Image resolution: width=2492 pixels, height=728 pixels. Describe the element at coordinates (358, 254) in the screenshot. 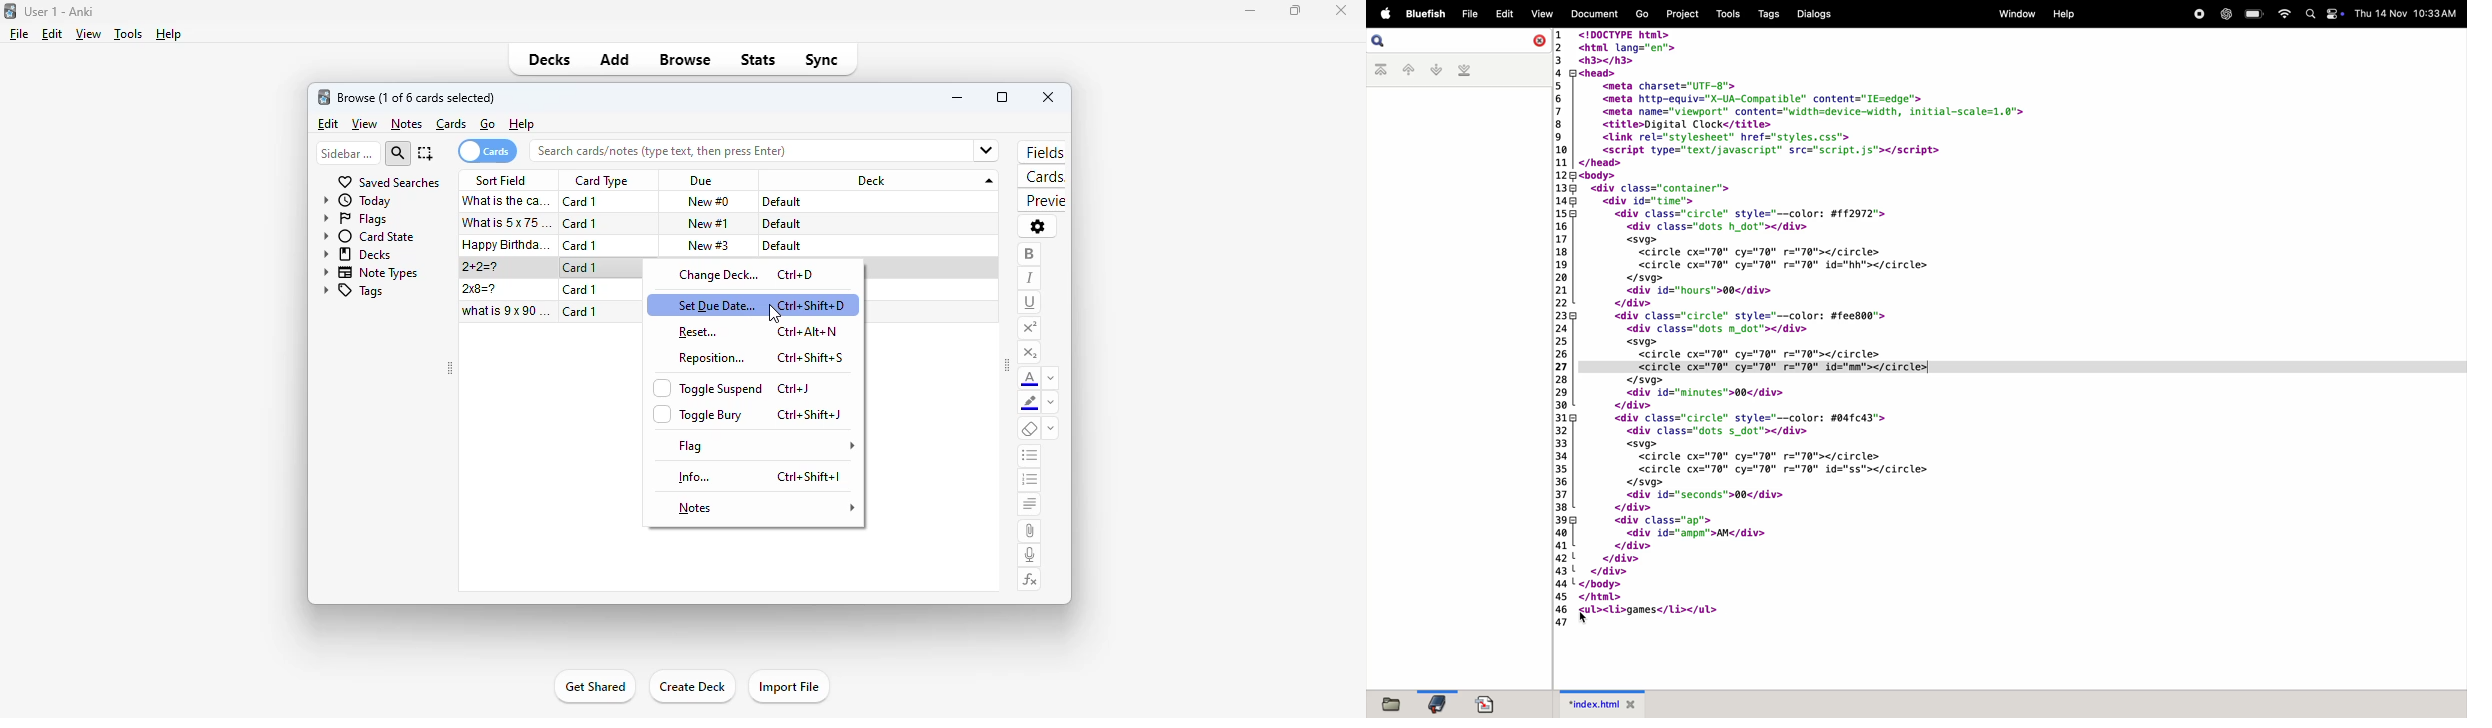

I see `decks` at that location.